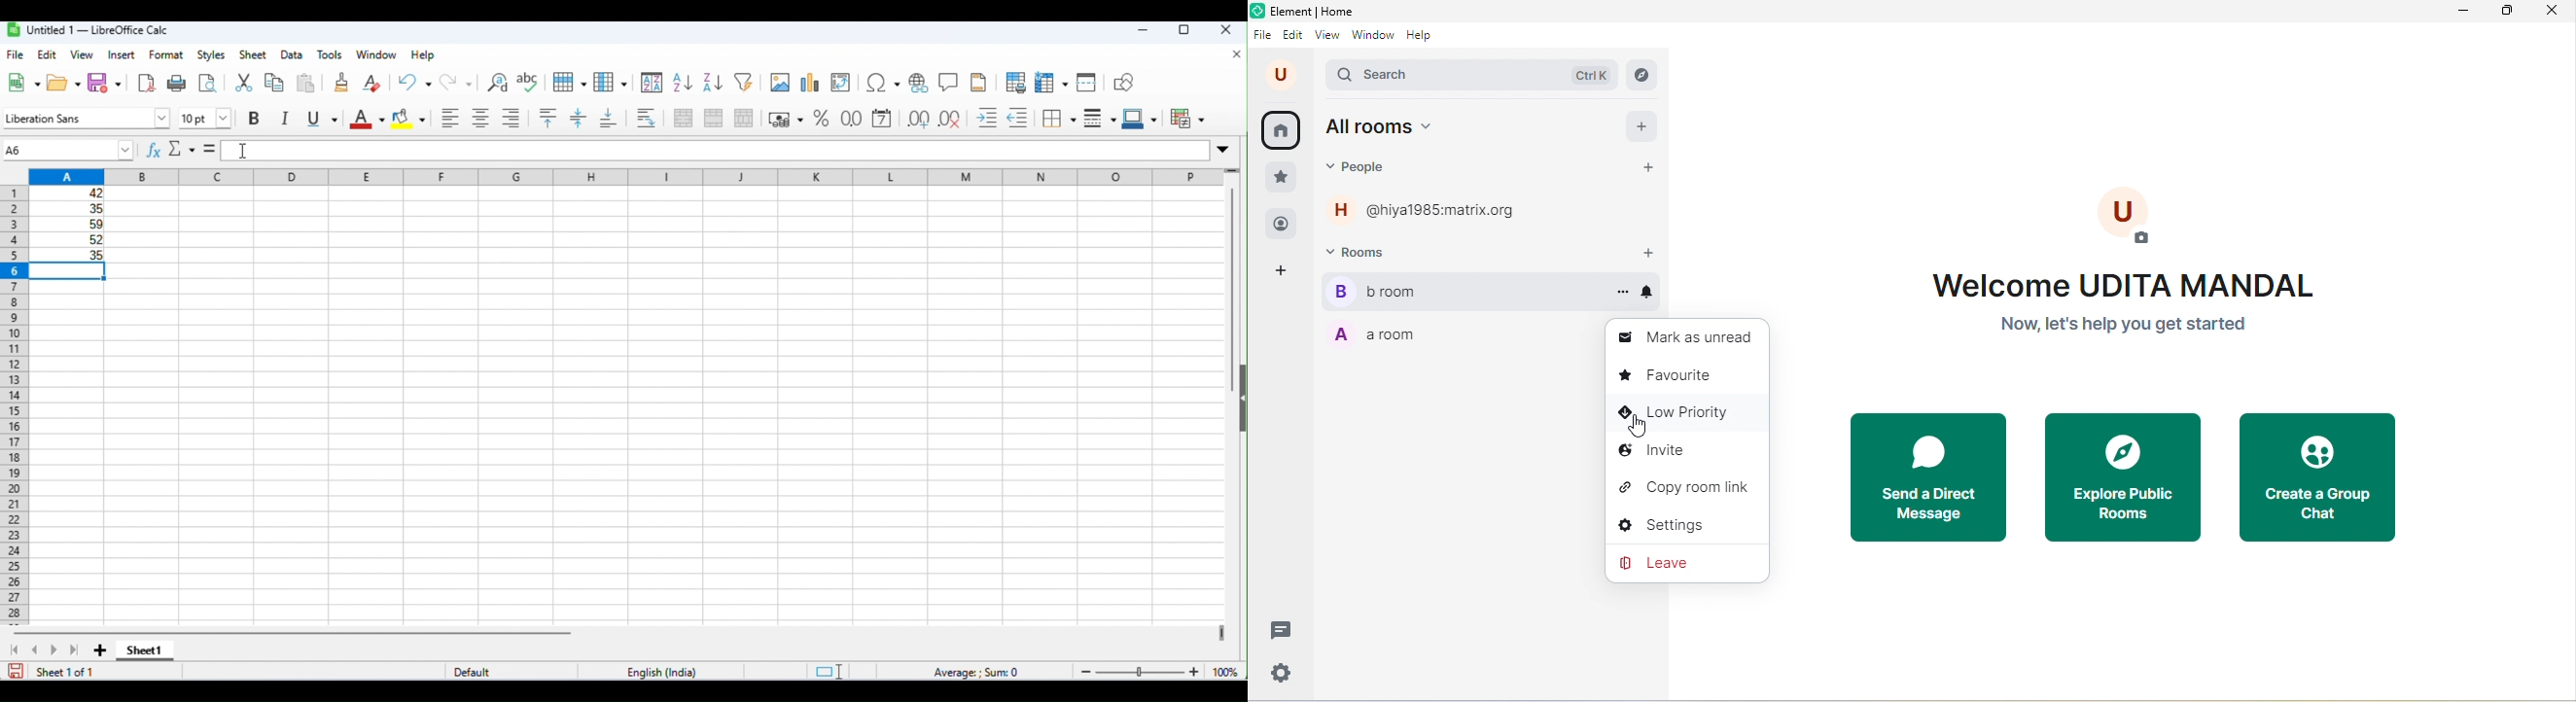  Describe the element at coordinates (1140, 120) in the screenshot. I see `border color` at that location.